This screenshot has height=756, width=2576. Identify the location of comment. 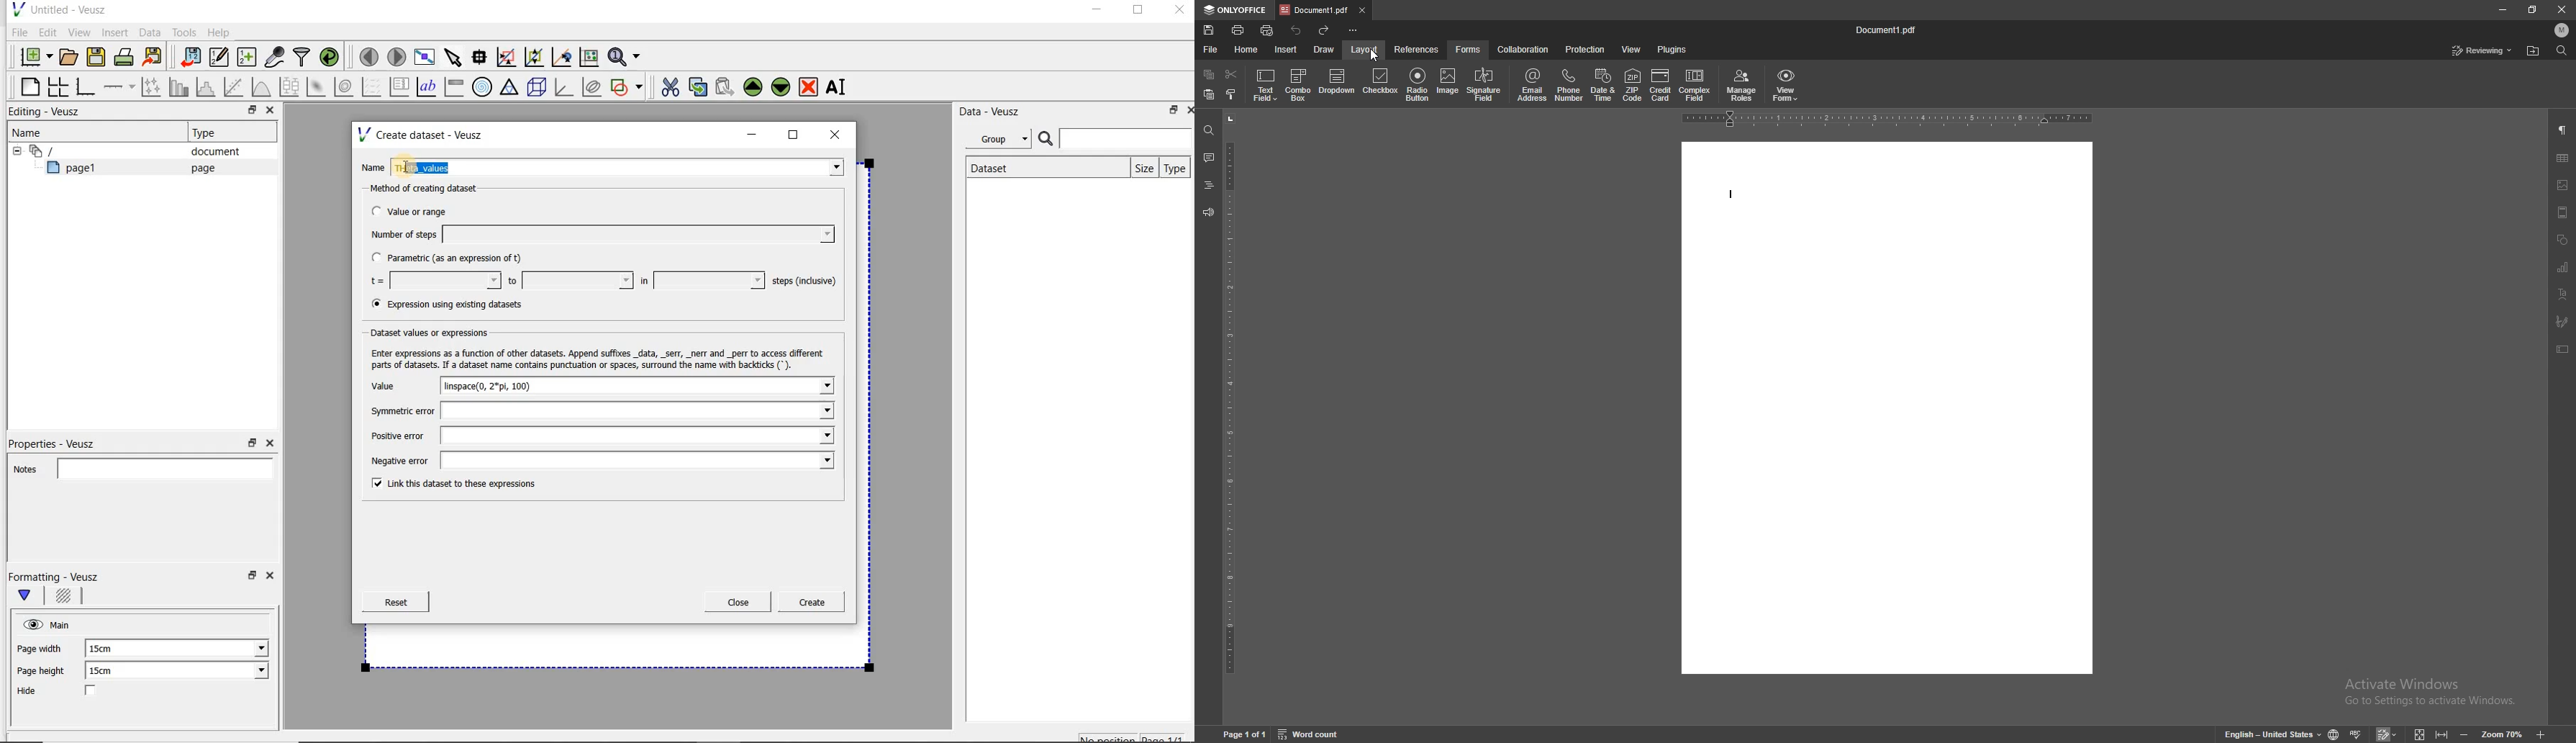
(1209, 158).